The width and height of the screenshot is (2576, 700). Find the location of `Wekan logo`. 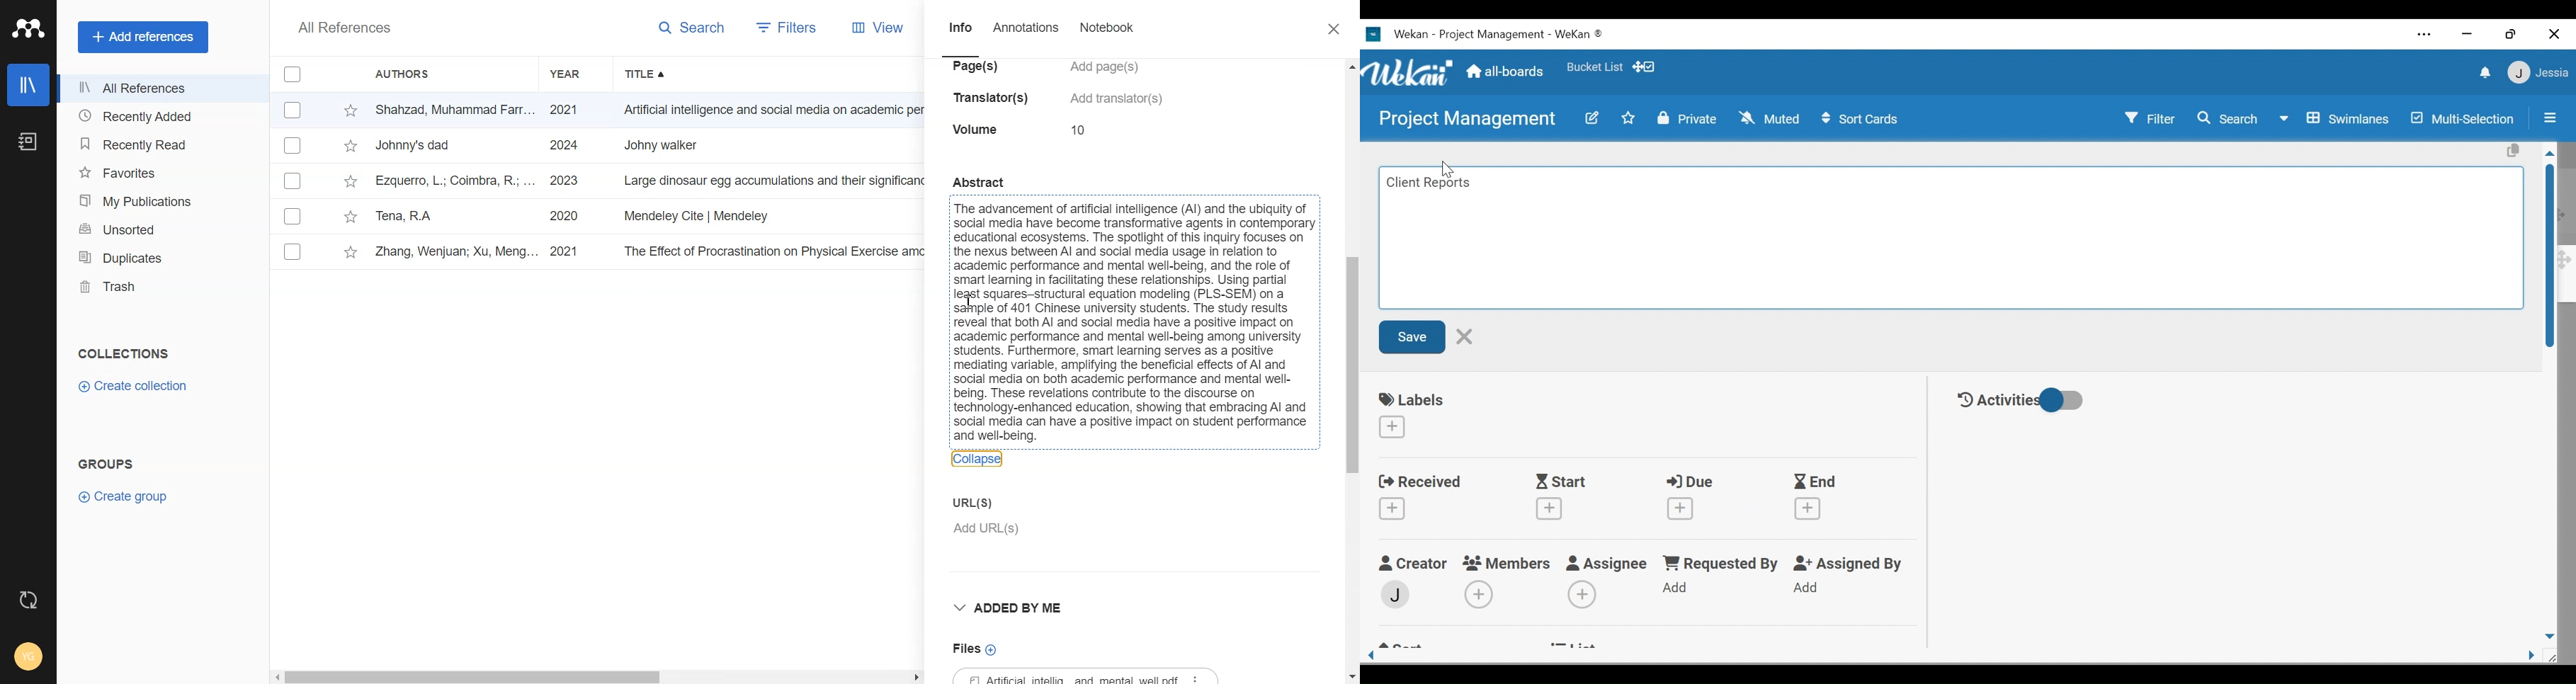

Wekan logo is located at coordinates (1409, 72).